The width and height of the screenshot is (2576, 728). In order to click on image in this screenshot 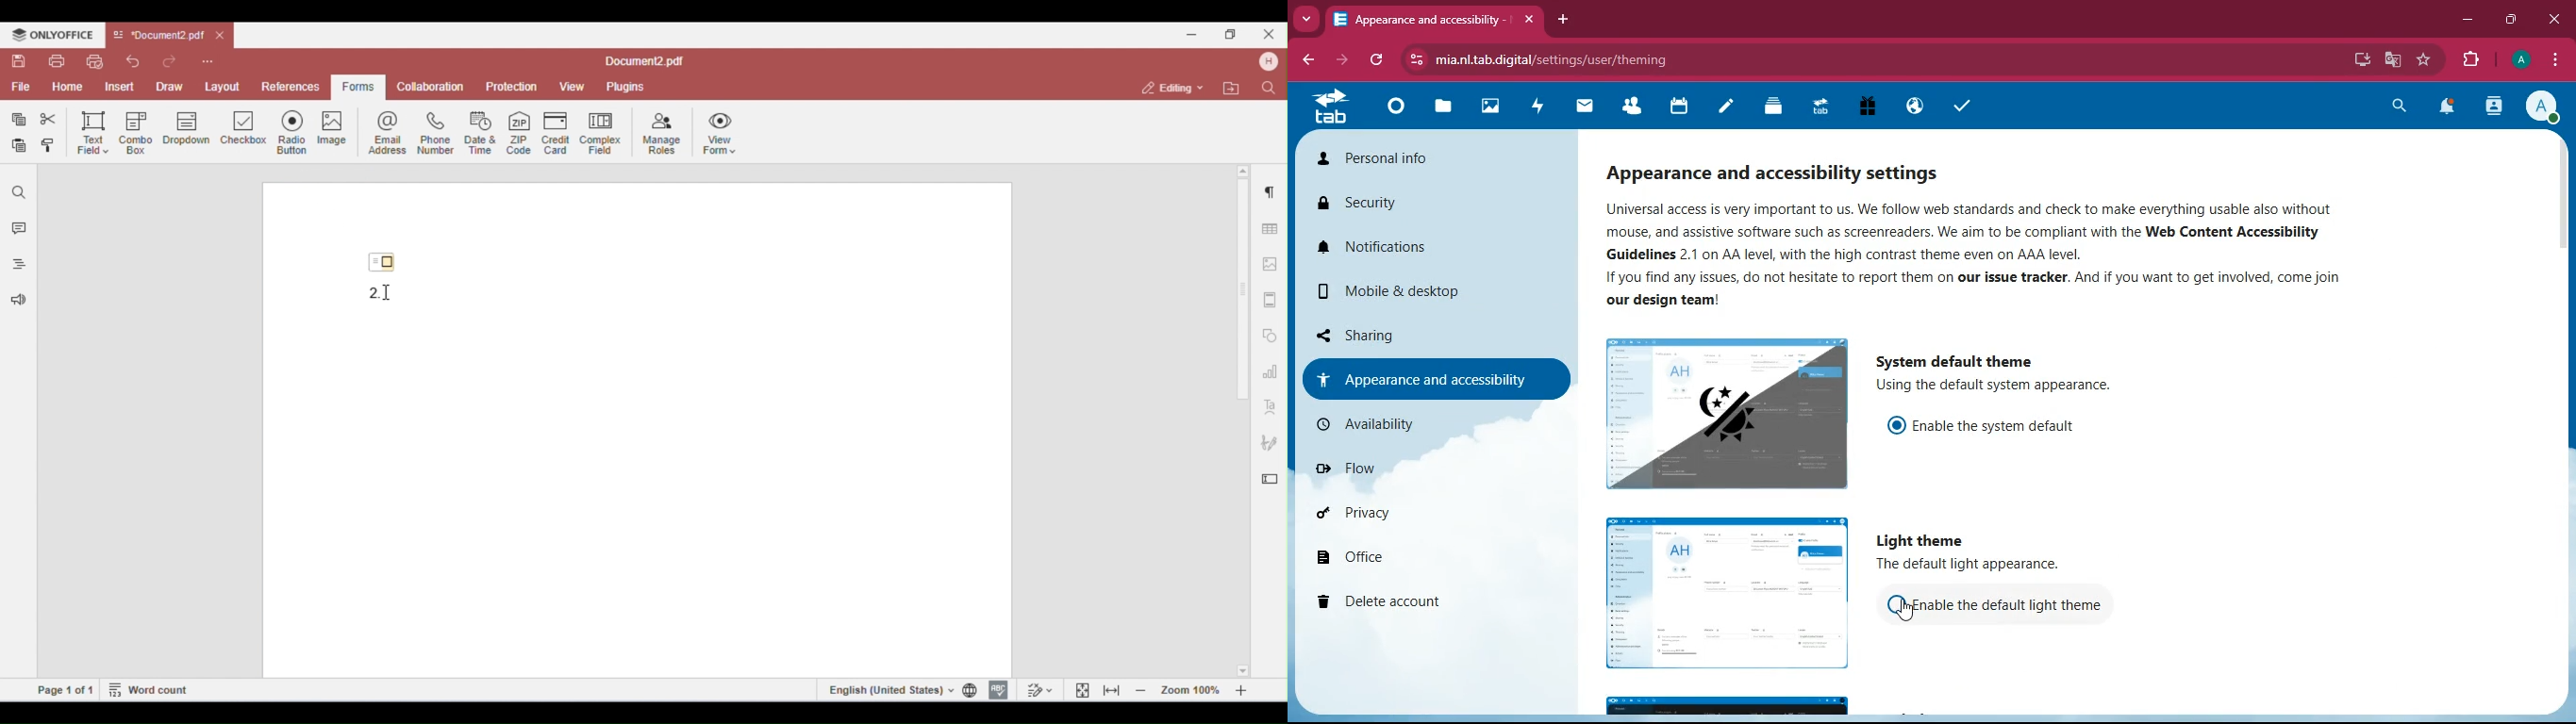, I will do `click(1731, 593)`.